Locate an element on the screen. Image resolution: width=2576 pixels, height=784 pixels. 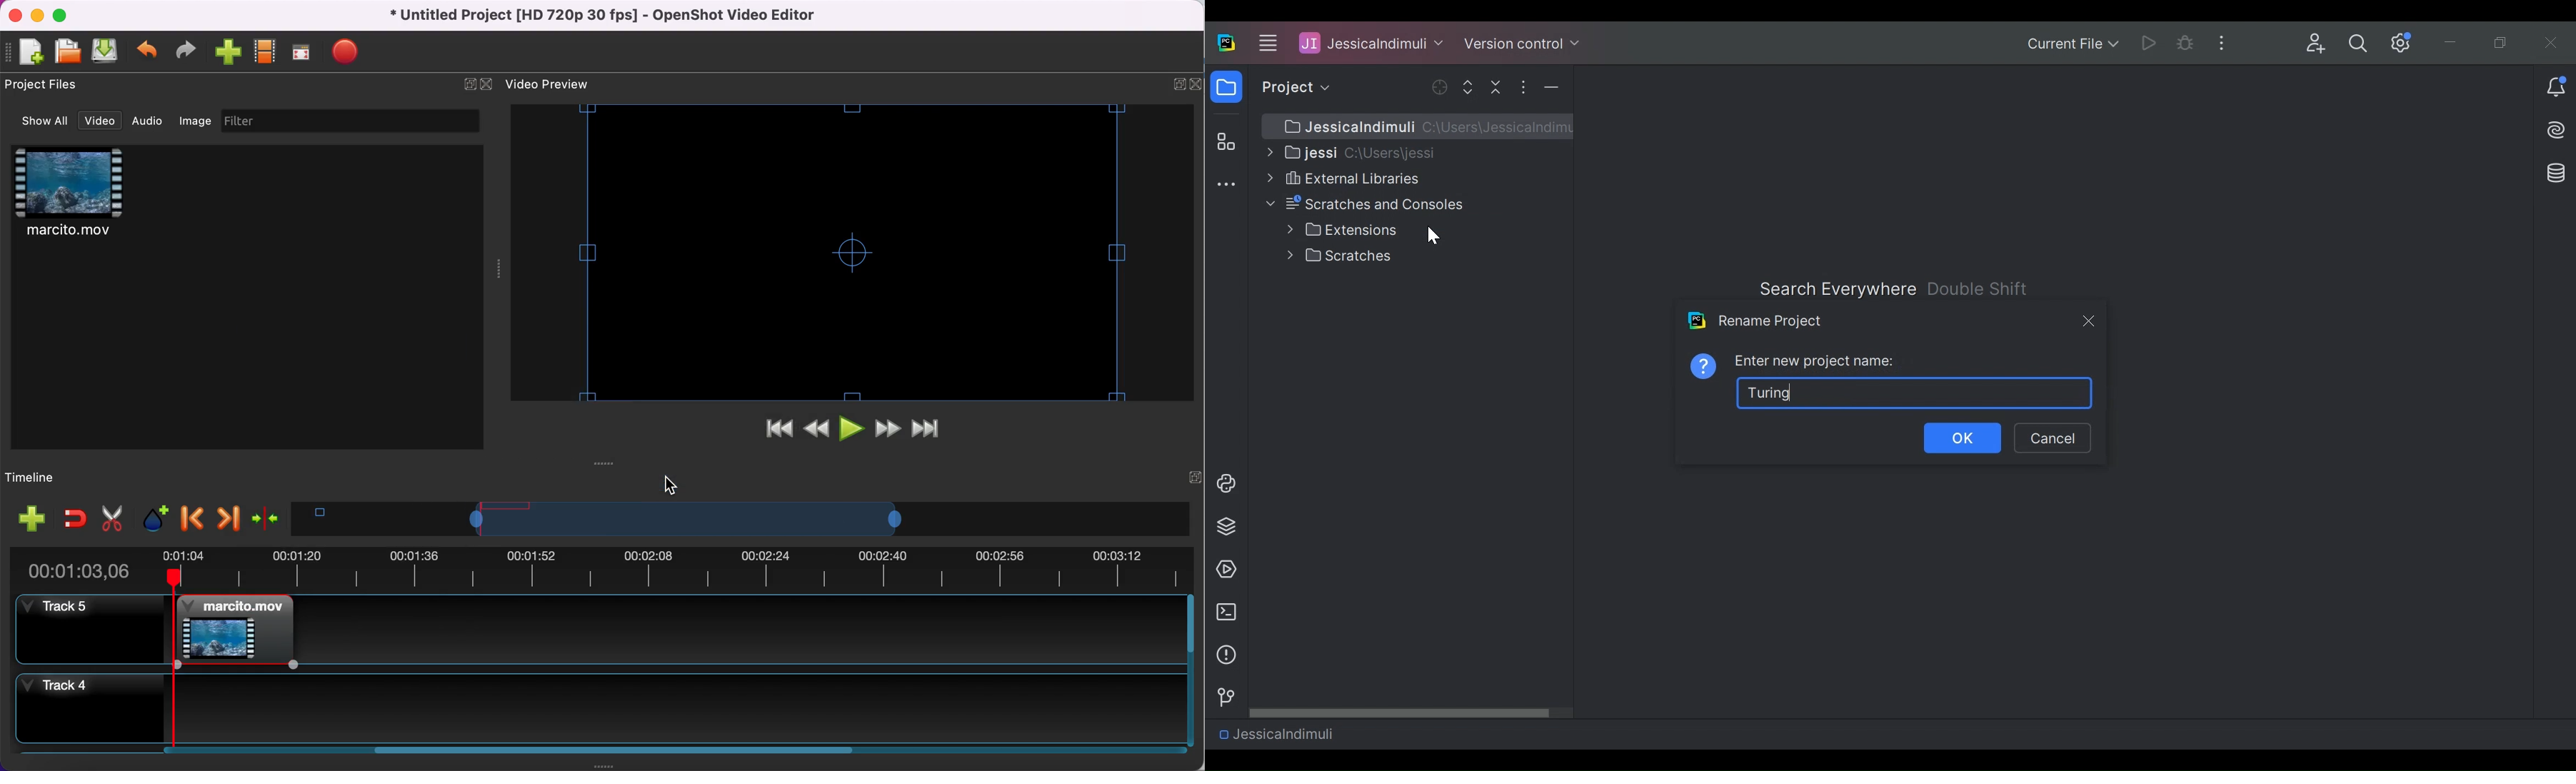
Settings is located at coordinates (2402, 43).